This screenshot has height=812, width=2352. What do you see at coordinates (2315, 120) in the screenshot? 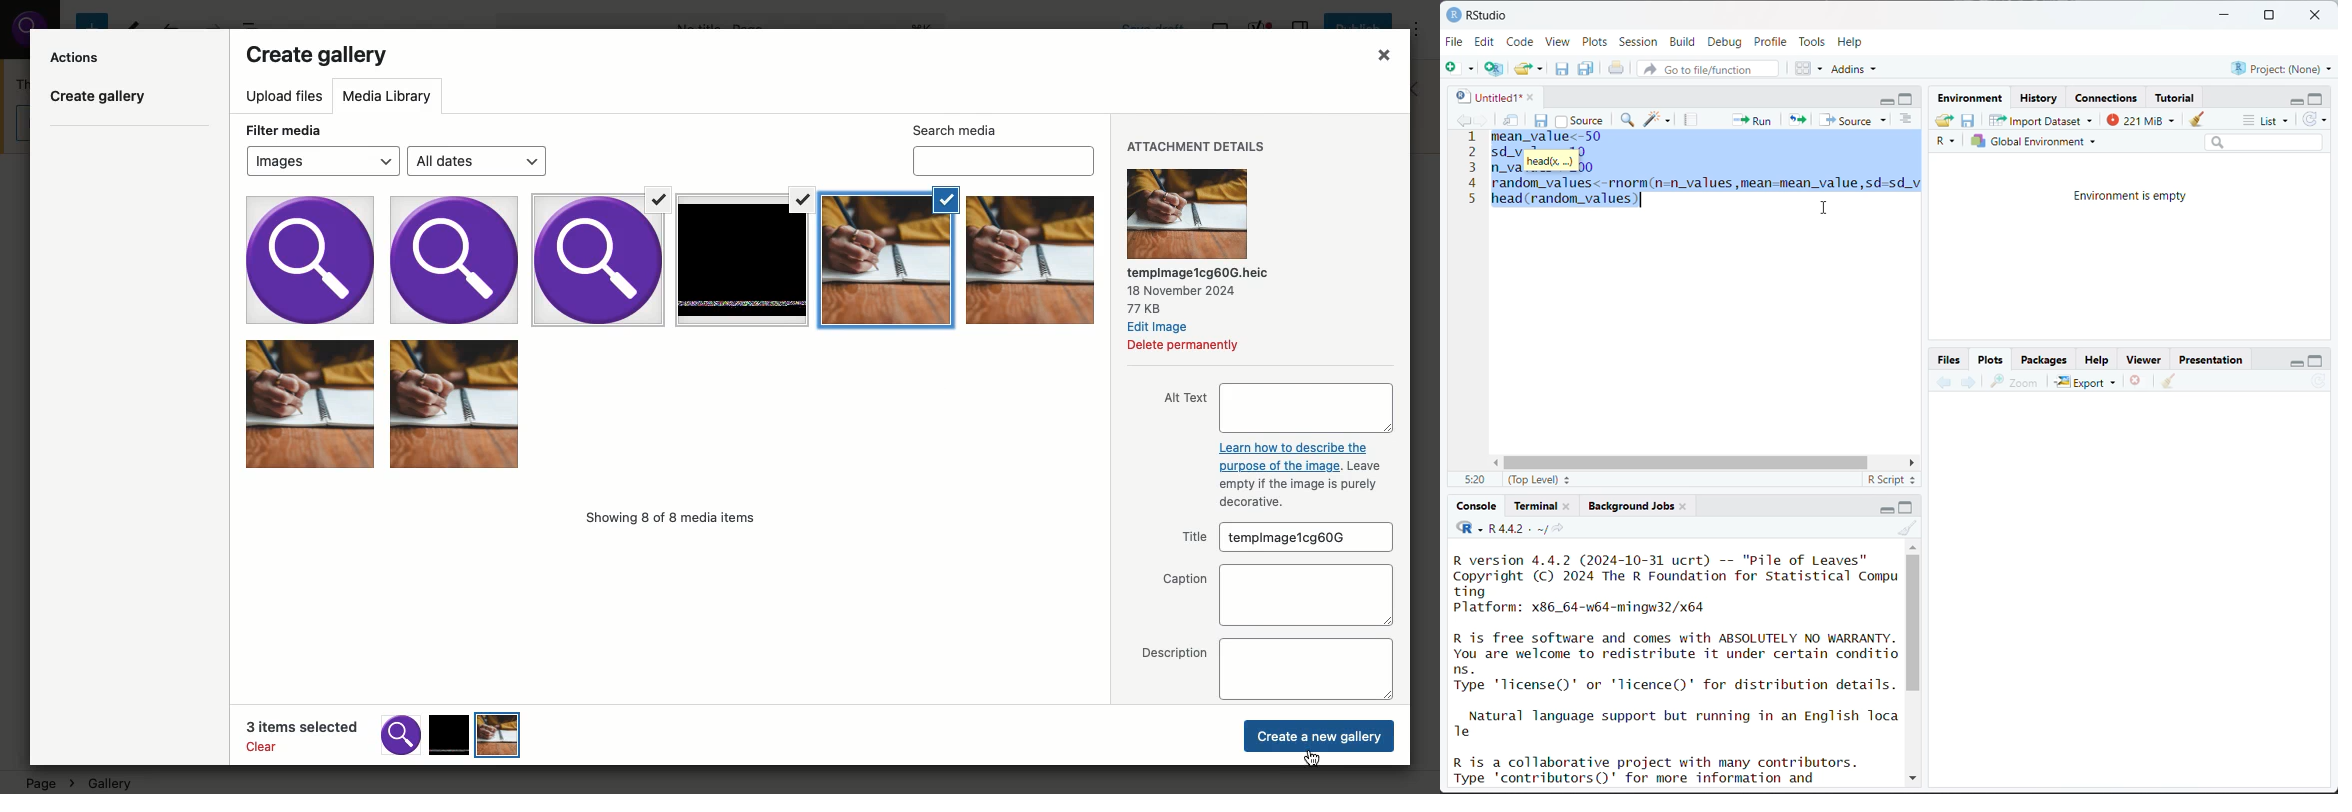
I see `refresh the list` at bounding box center [2315, 120].